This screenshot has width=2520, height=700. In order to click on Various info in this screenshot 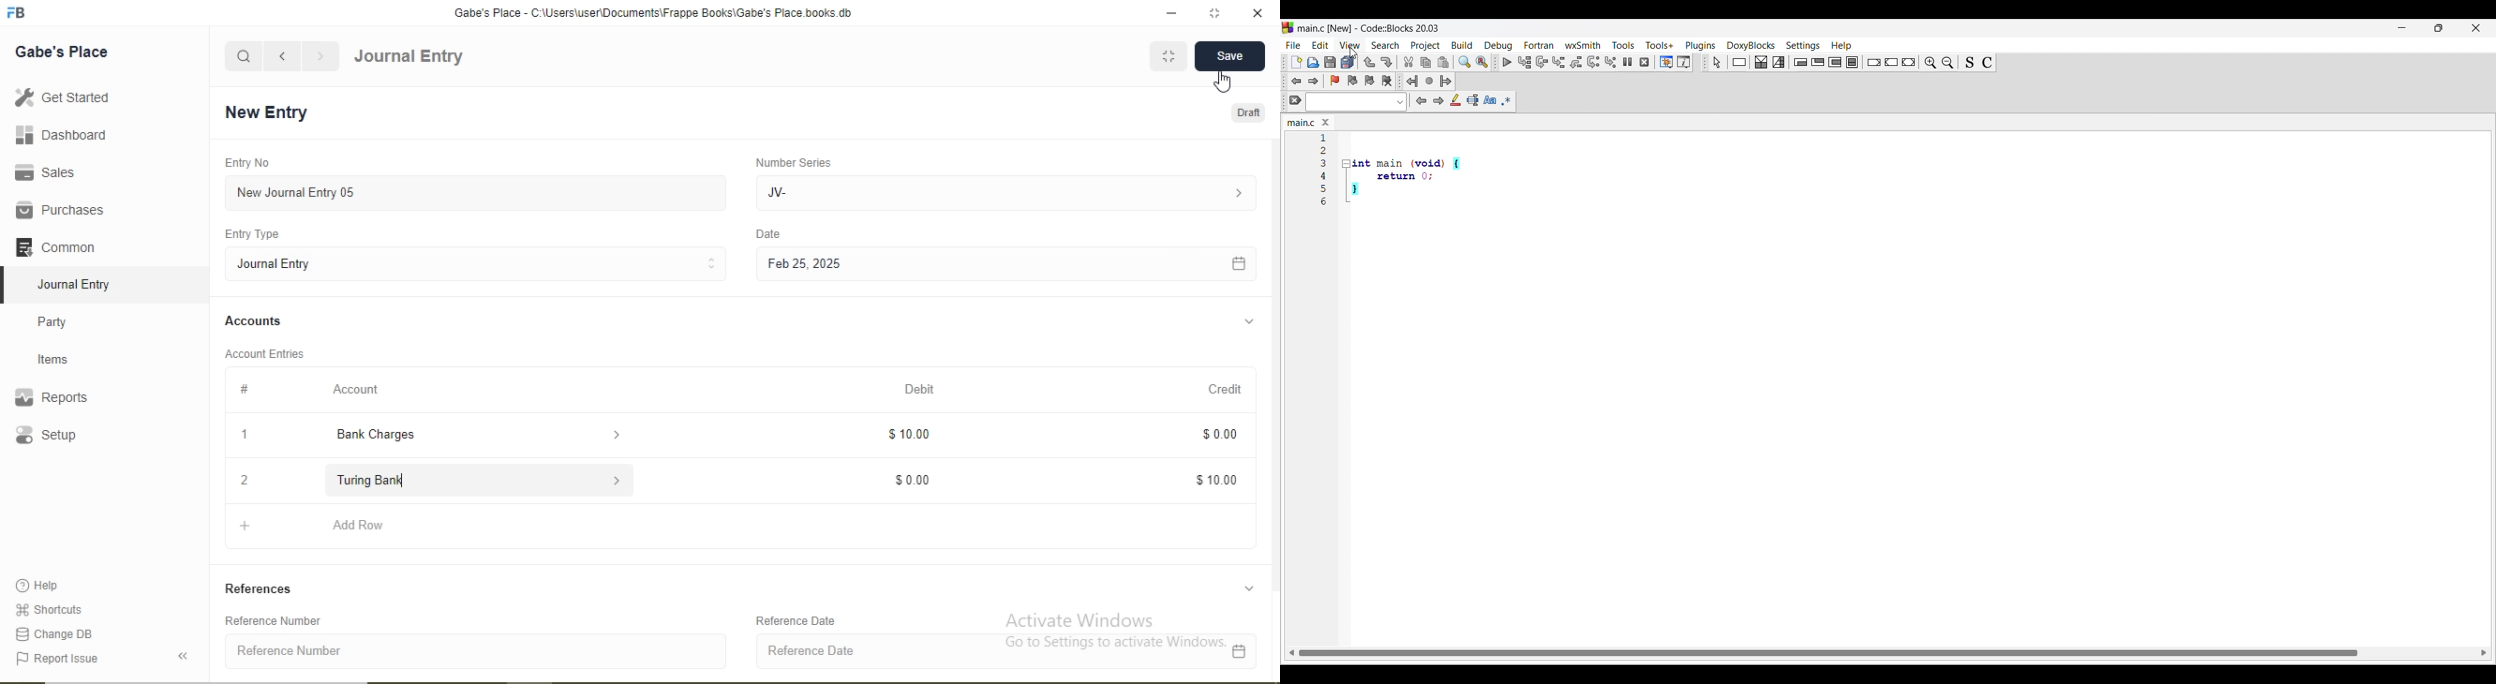, I will do `click(1683, 62)`.